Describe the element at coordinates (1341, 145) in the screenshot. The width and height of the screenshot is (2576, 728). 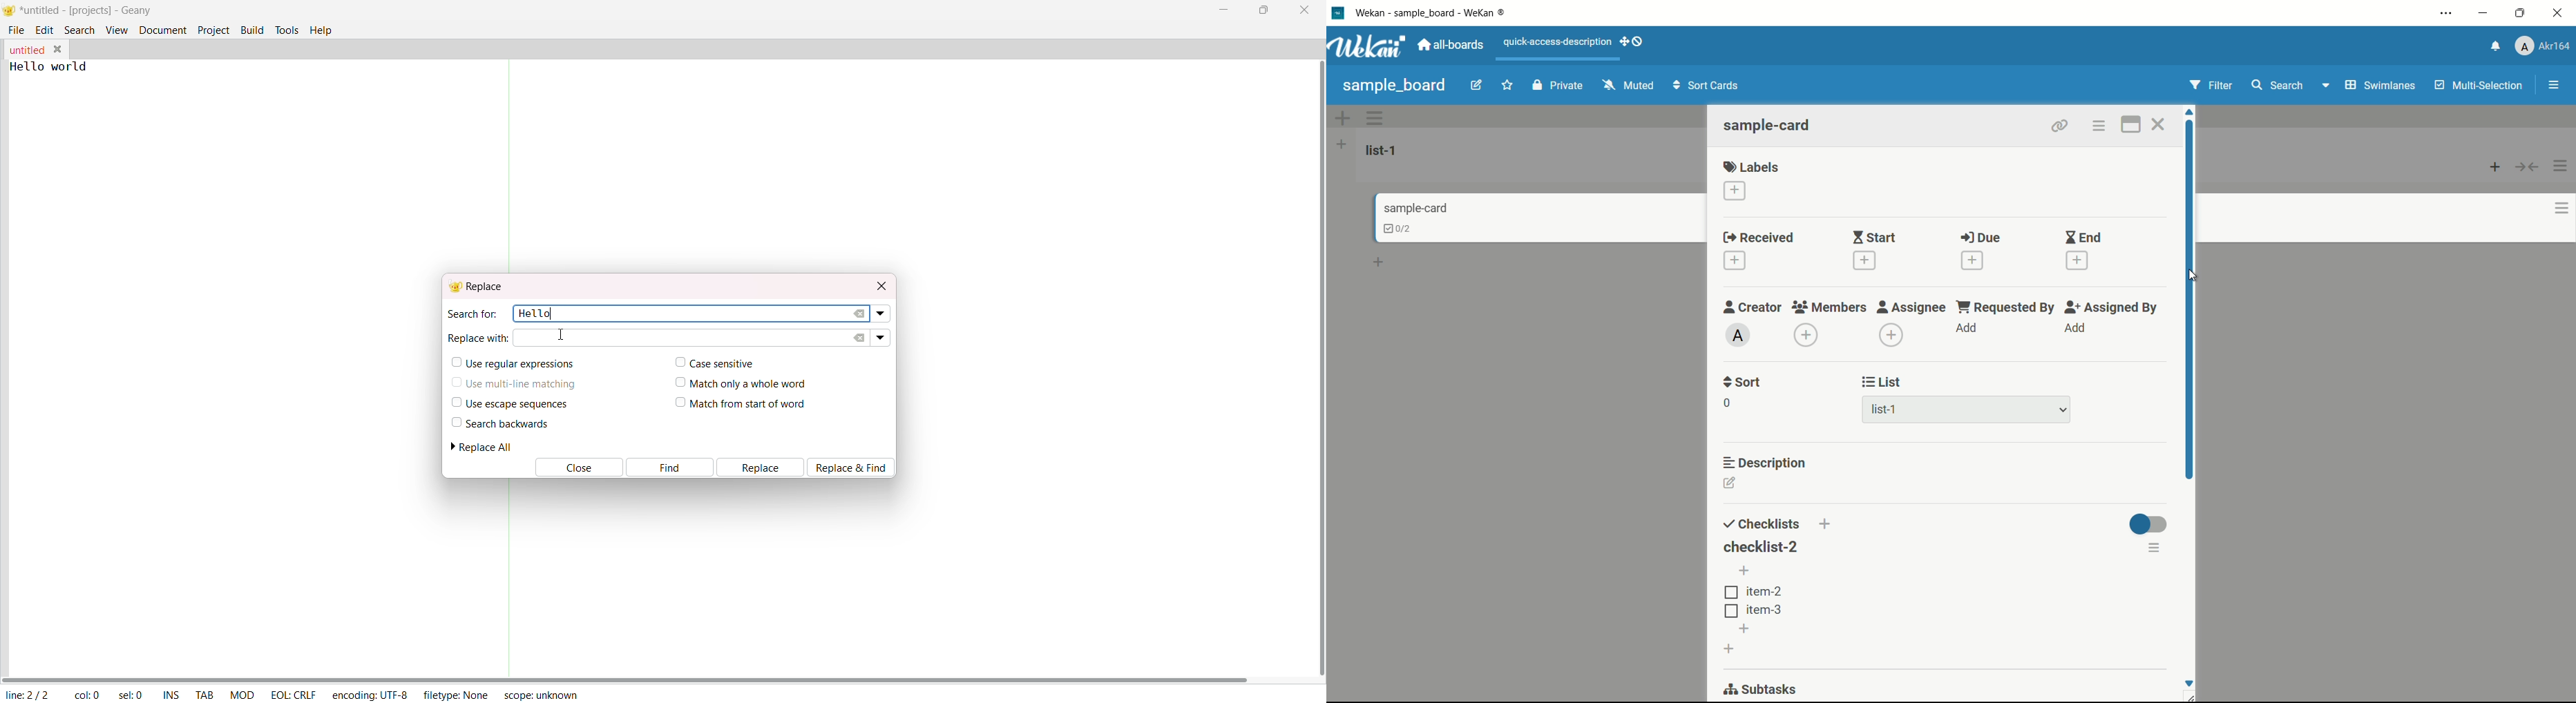
I see `add list` at that location.